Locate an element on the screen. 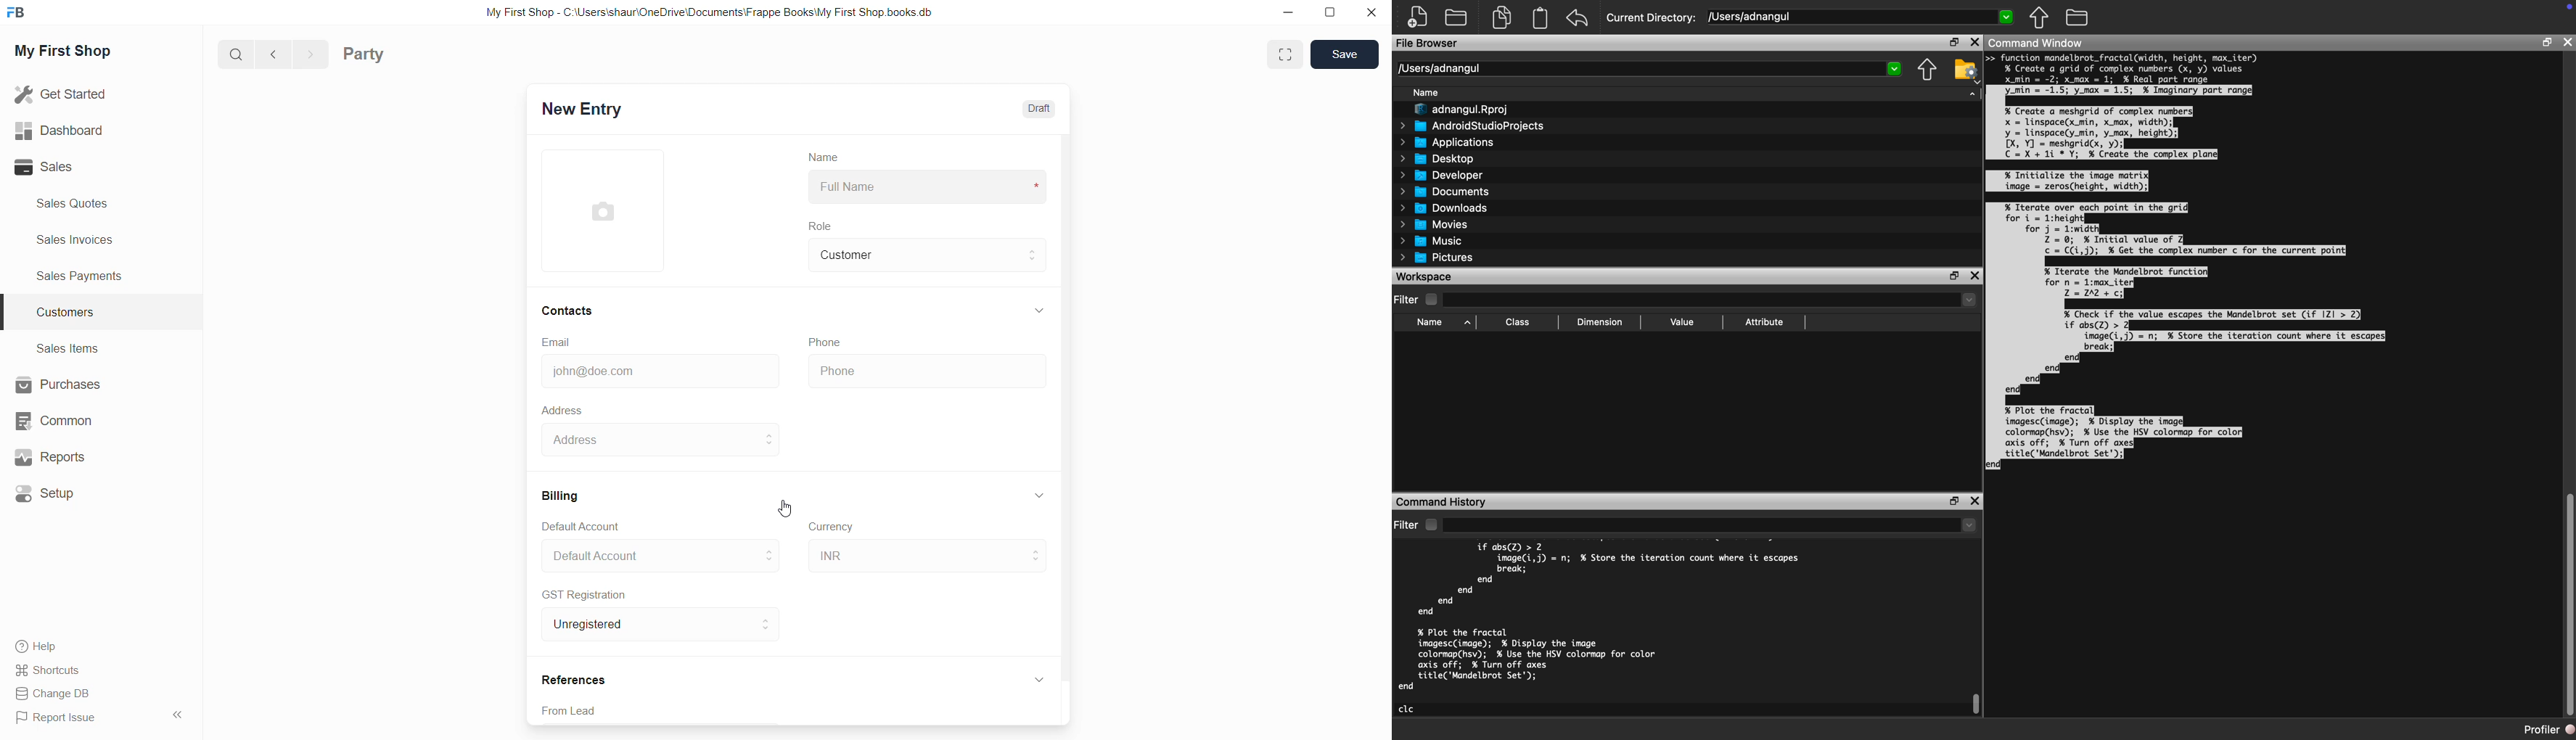  Select Currency is located at coordinates (908, 553).